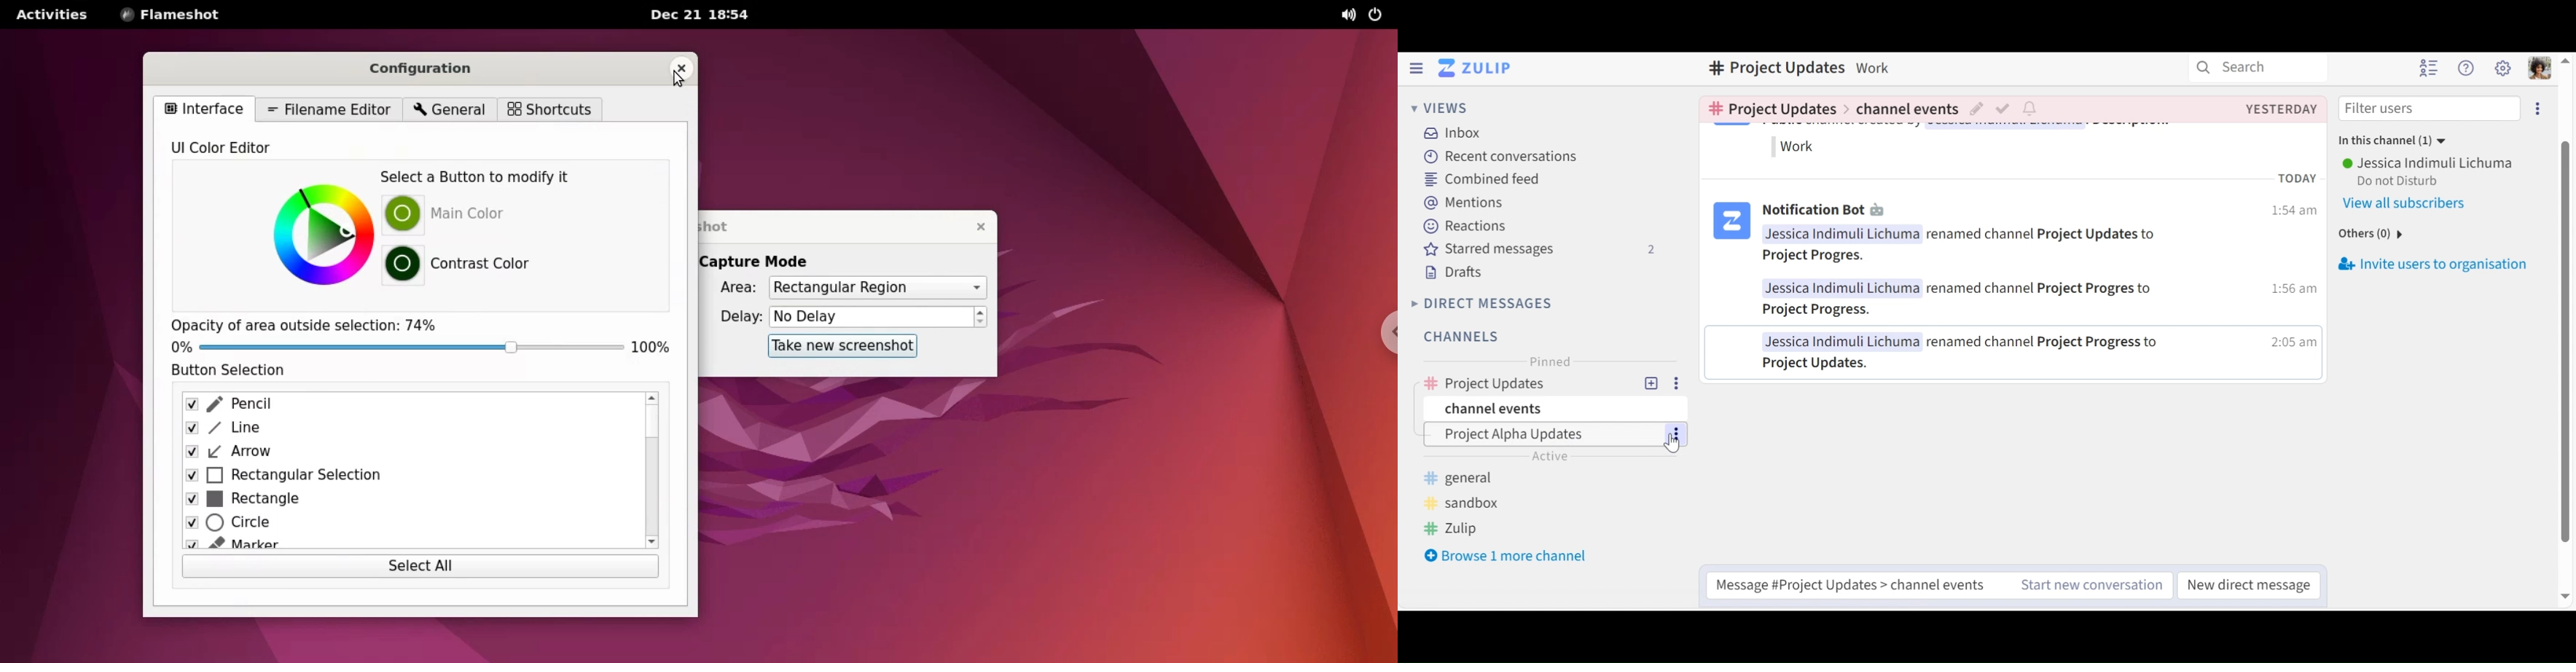 The image size is (2576, 672). Describe the element at coordinates (1544, 384) in the screenshot. I see `Channel` at that location.